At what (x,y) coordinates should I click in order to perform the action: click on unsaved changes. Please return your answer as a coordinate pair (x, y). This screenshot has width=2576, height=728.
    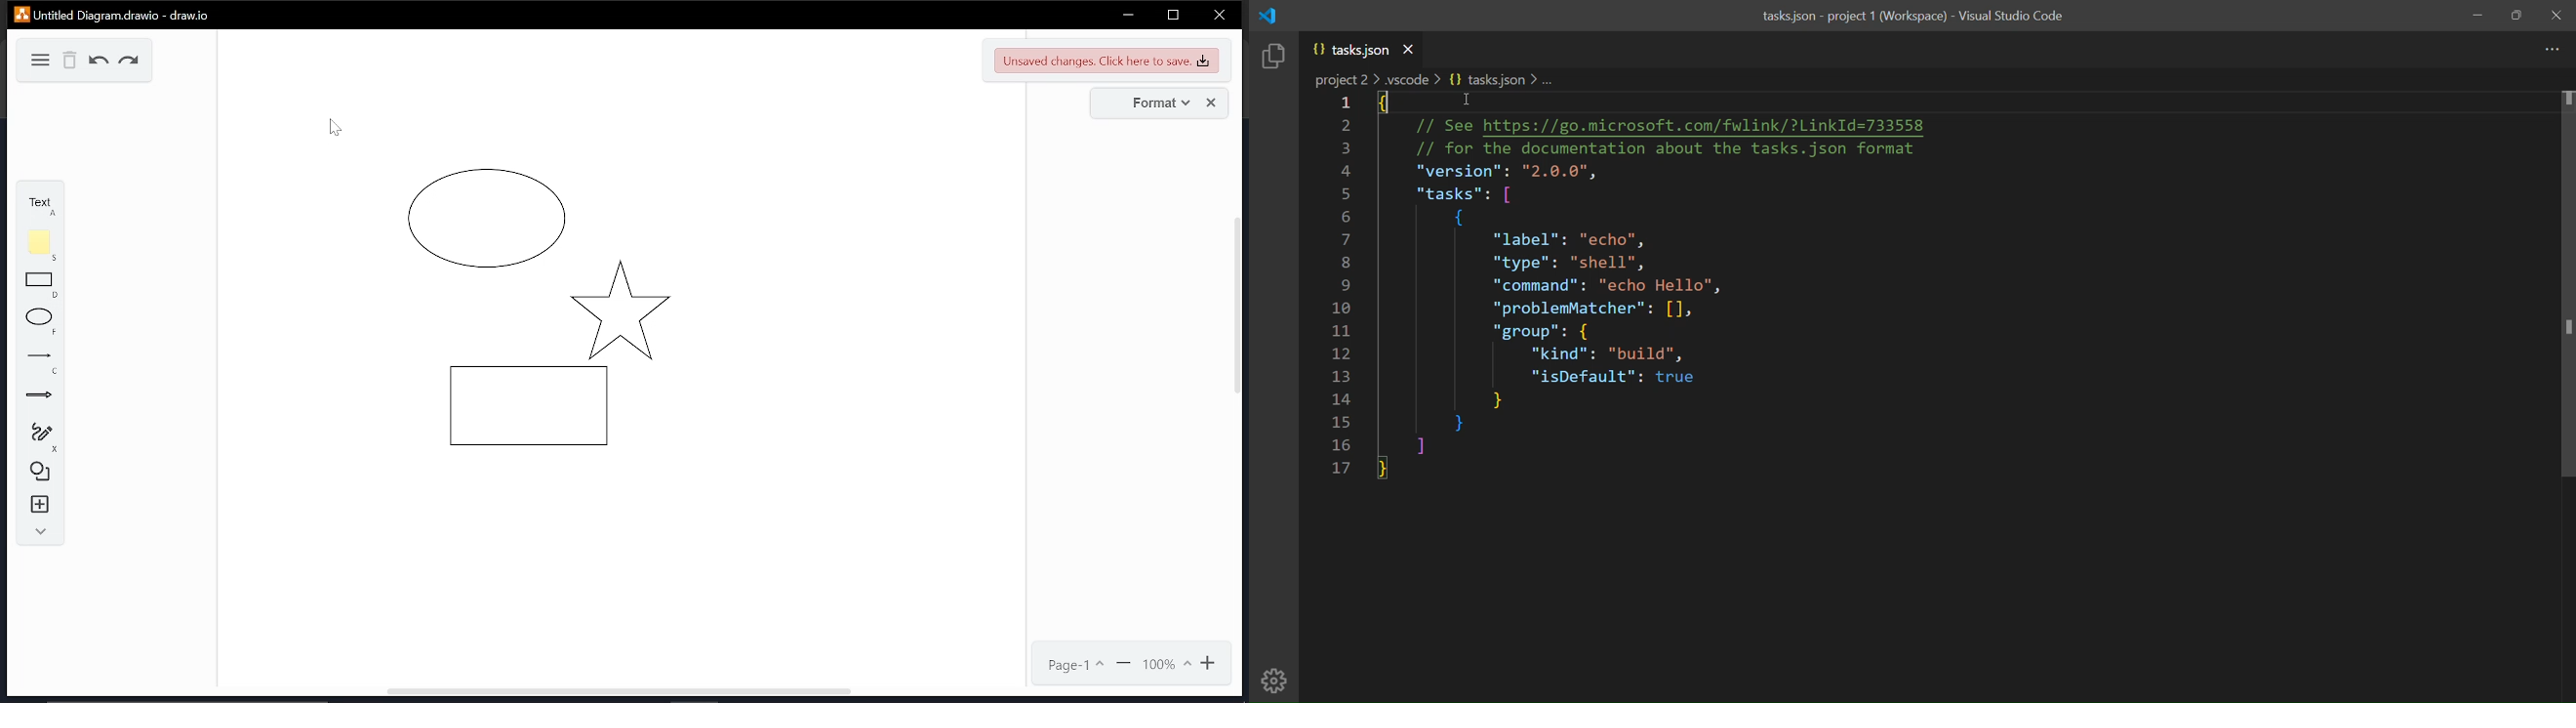
    Looking at the image, I should click on (1107, 60).